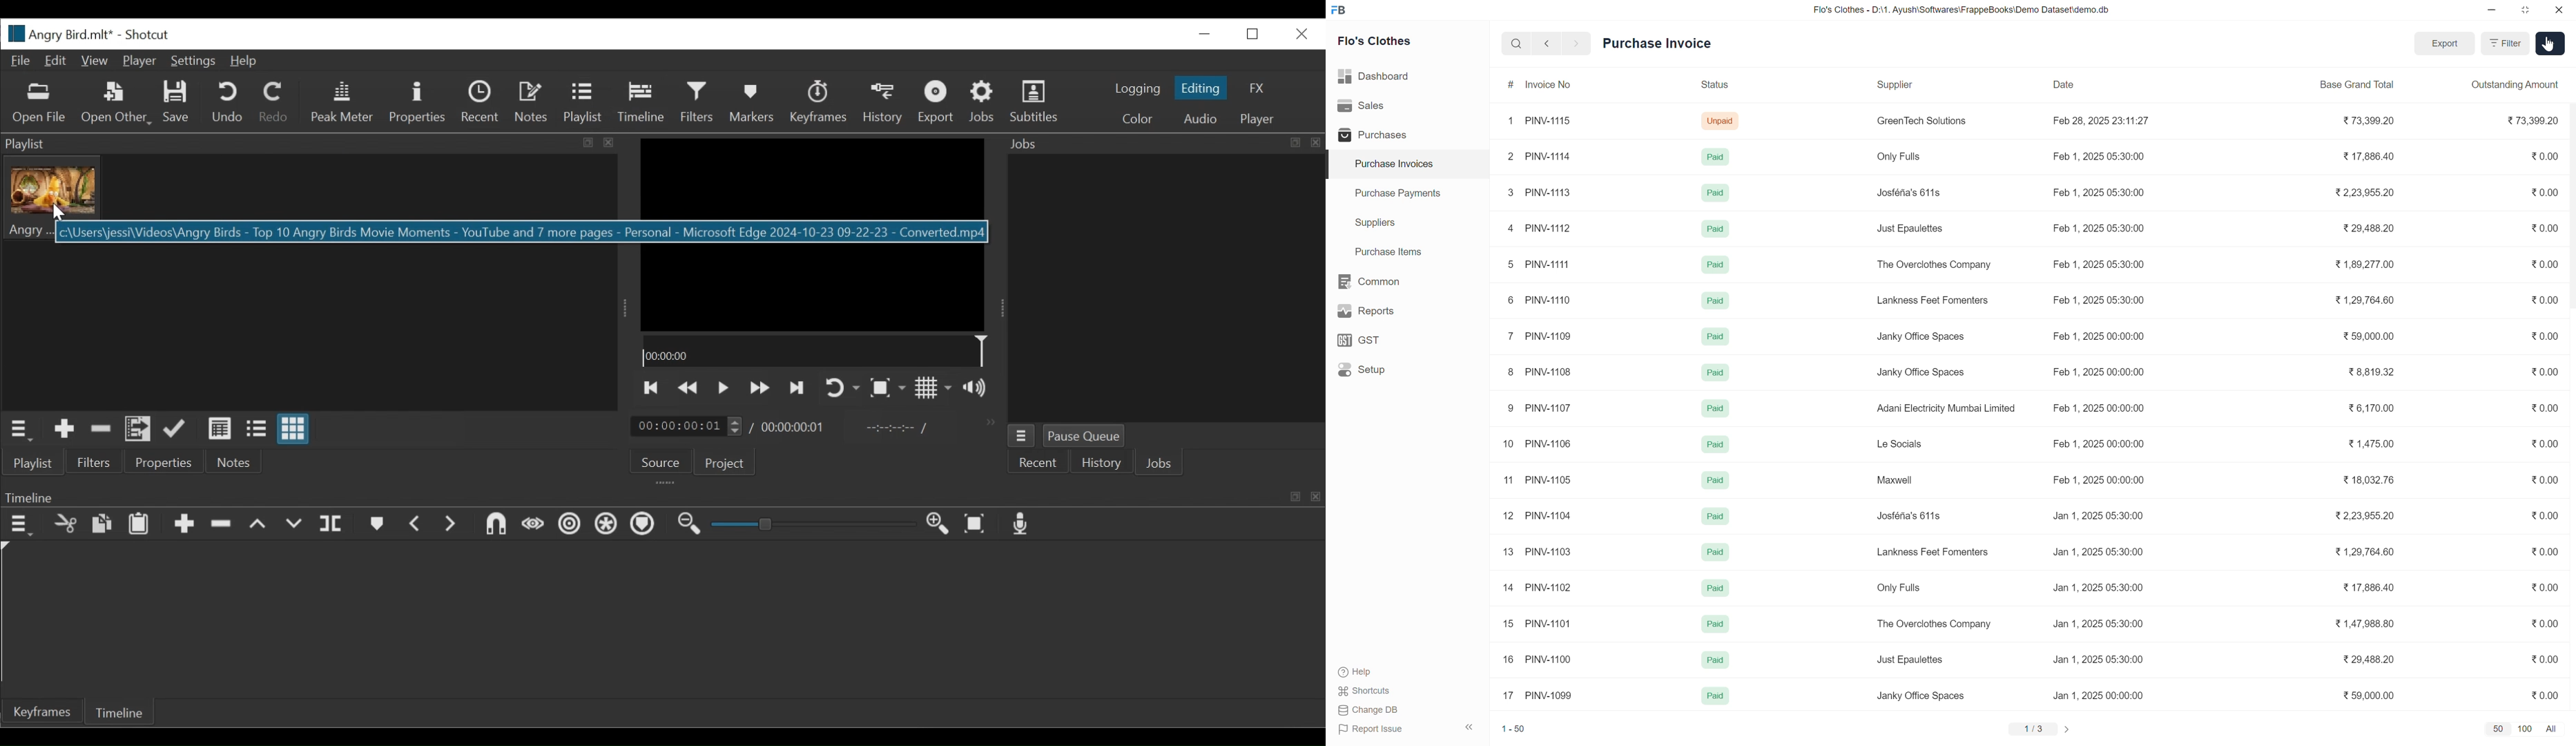  I want to click on 0.00, so click(2548, 588).